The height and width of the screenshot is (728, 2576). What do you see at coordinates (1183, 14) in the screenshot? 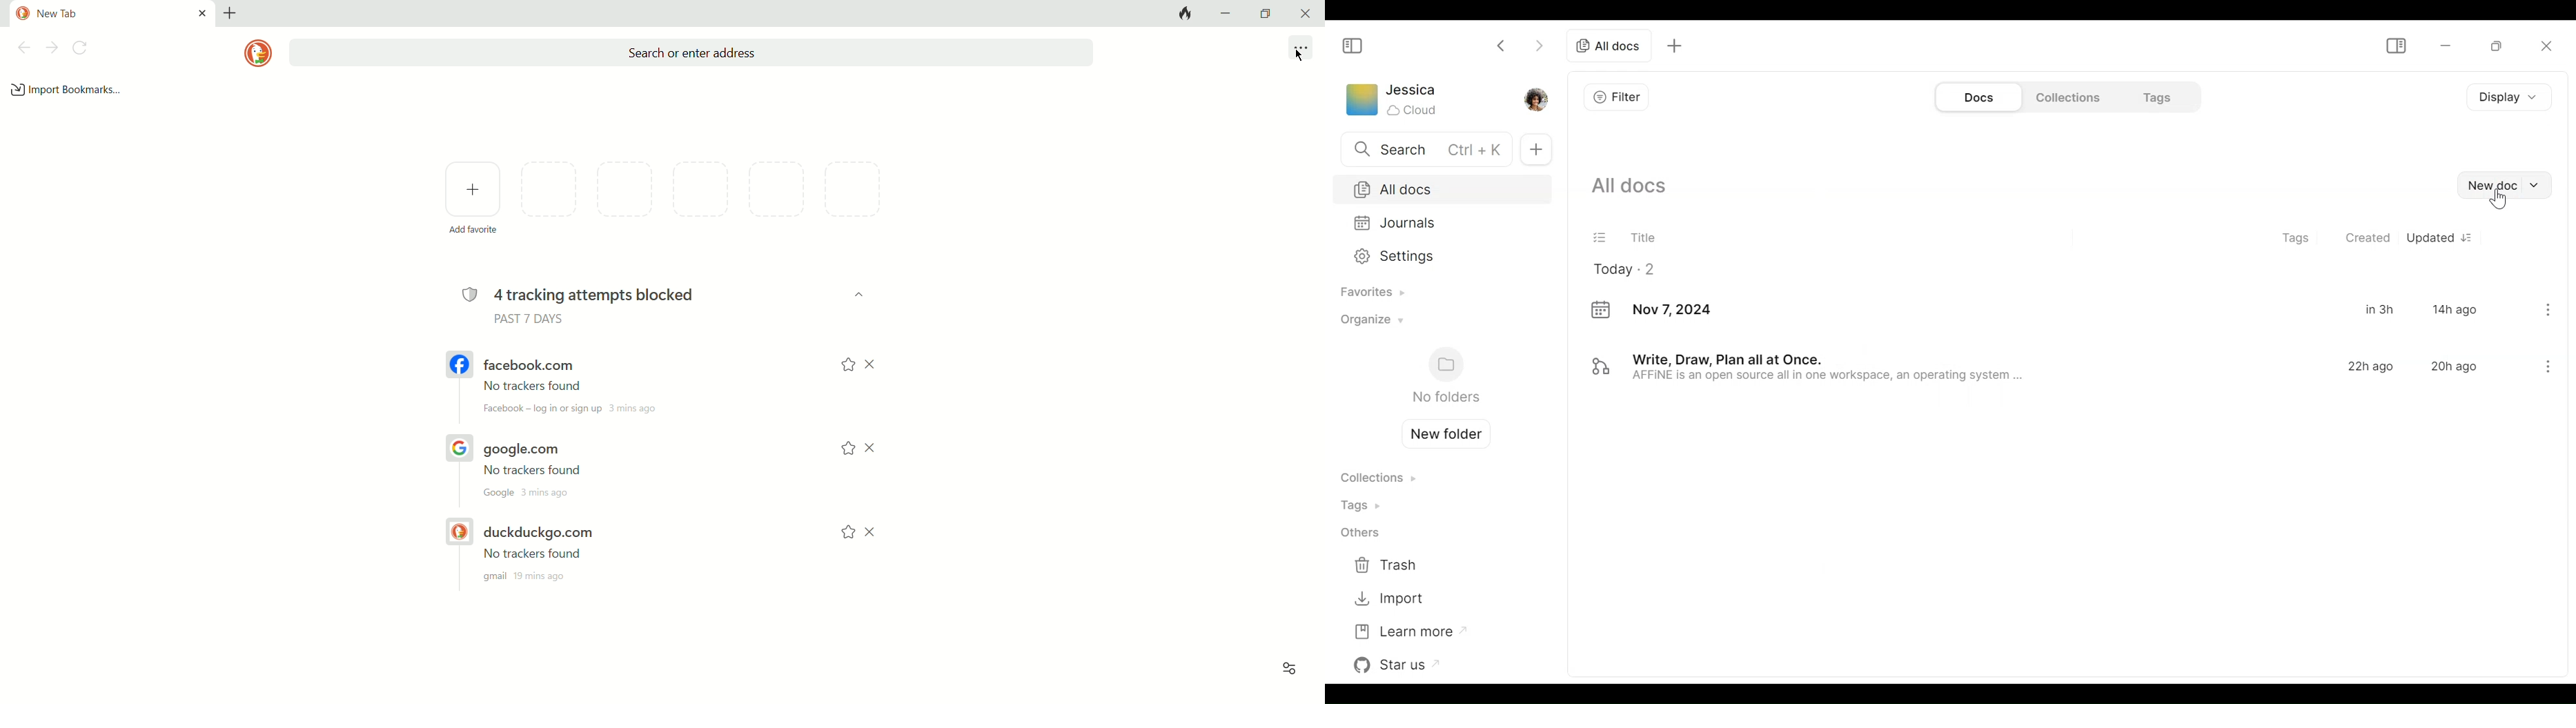
I see `close tab and clear data` at bounding box center [1183, 14].